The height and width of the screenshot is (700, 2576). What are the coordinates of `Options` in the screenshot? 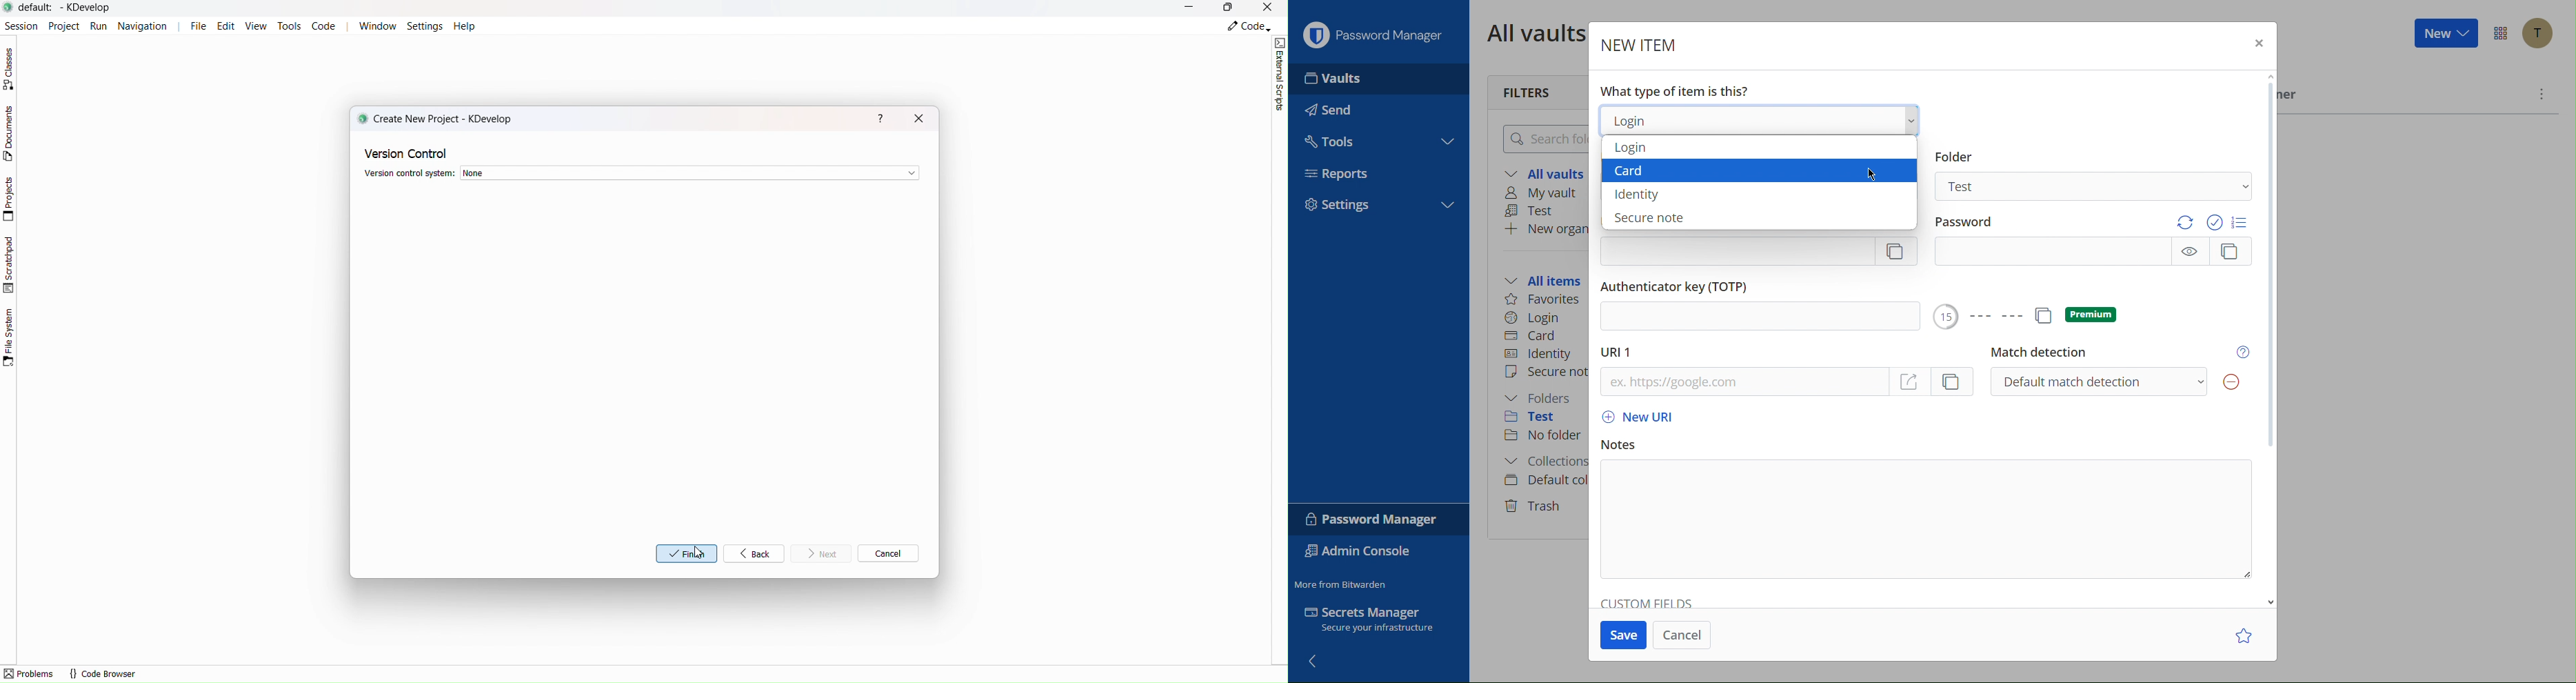 It's located at (2218, 220).